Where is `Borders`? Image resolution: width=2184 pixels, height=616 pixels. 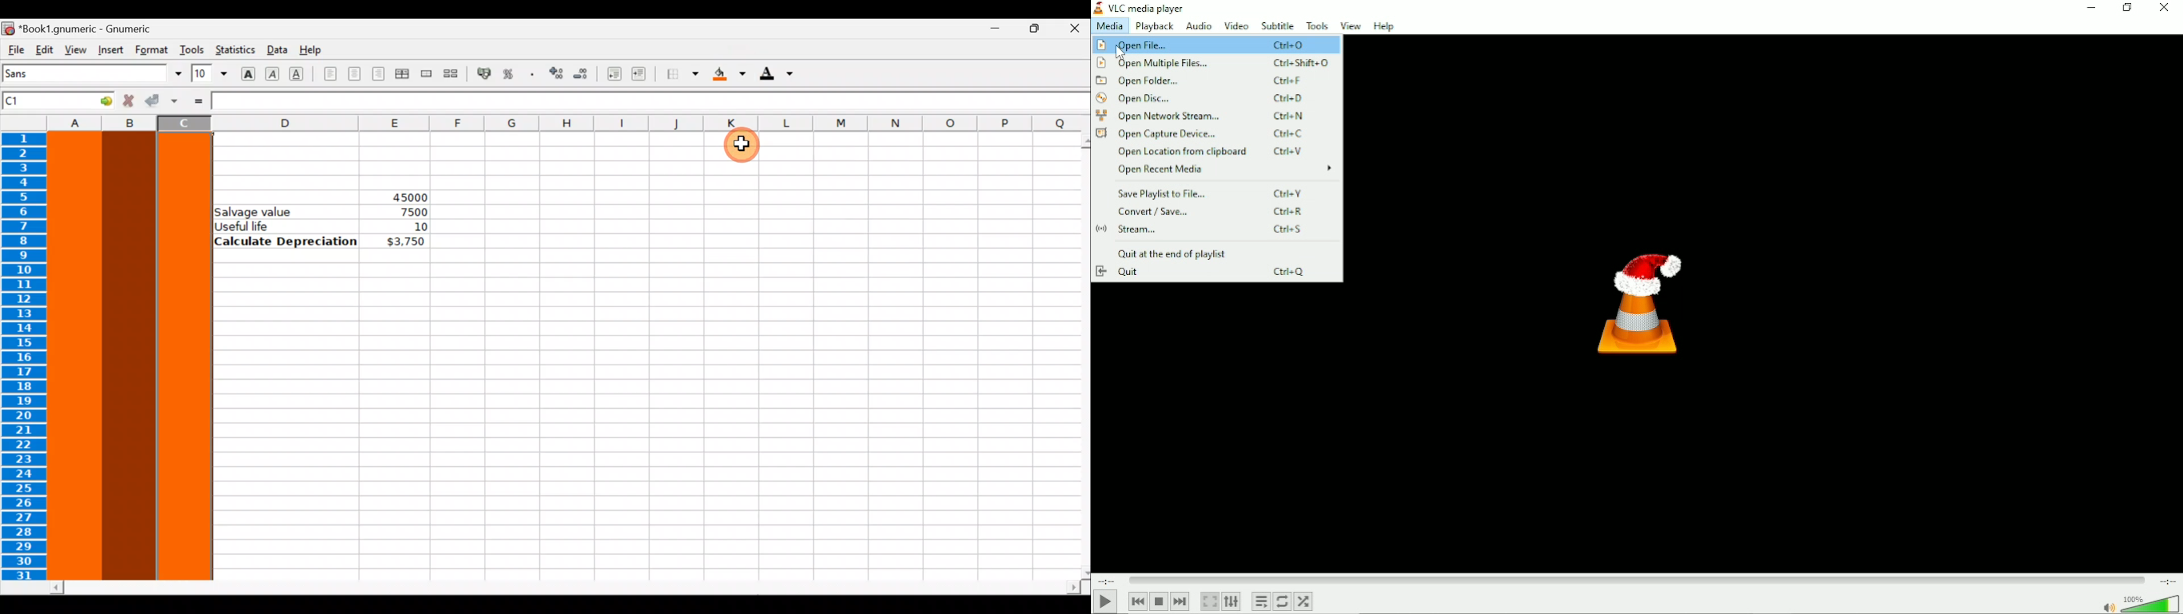
Borders is located at coordinates (683, 74).